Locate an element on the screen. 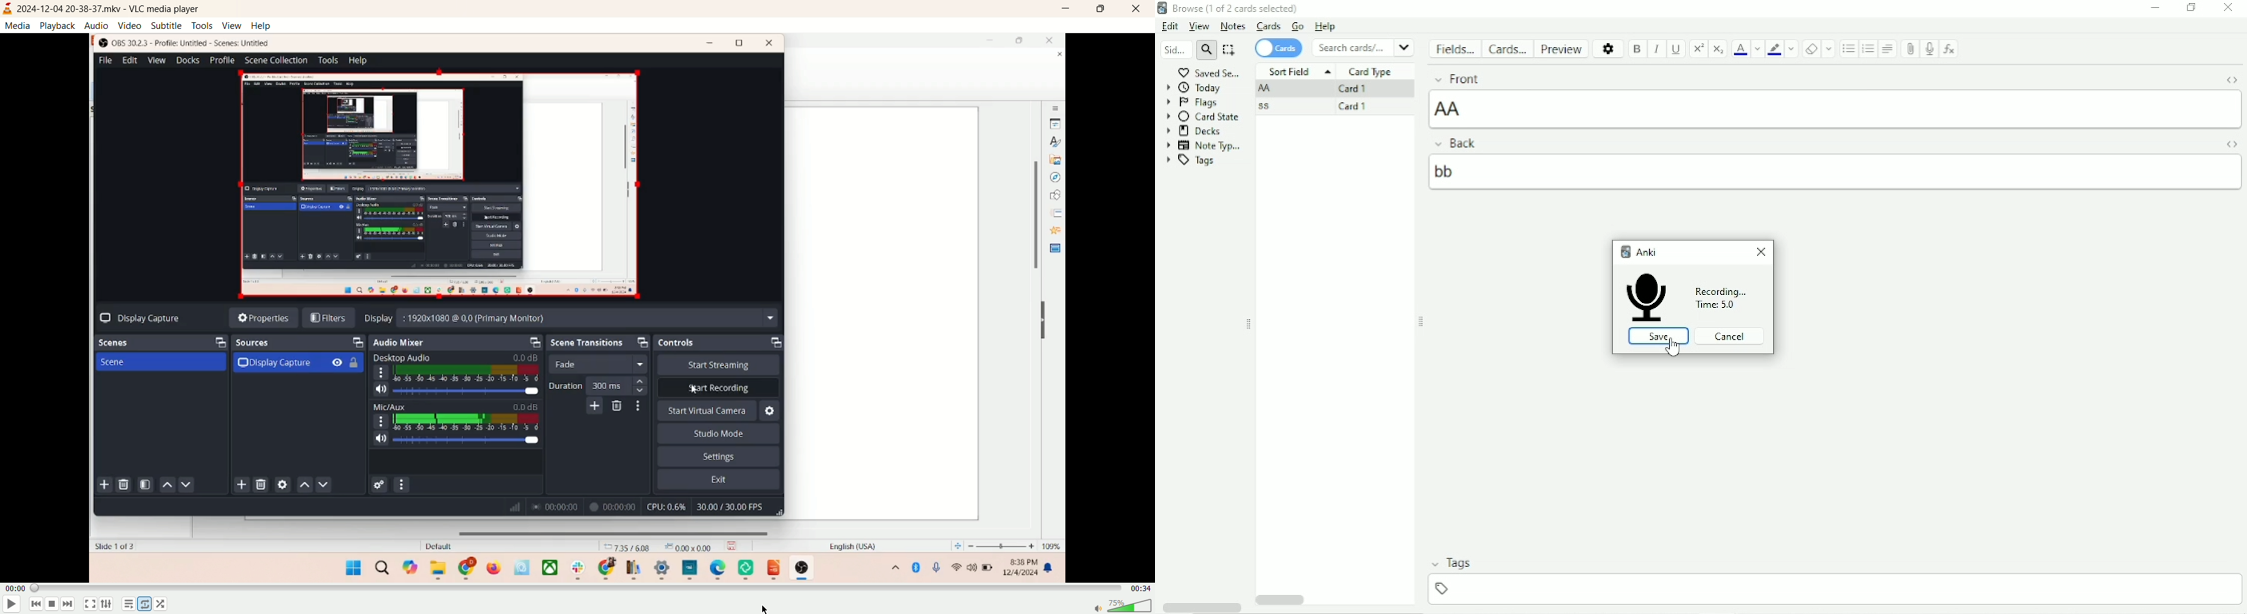  tools is located at coordinates (203, 25).